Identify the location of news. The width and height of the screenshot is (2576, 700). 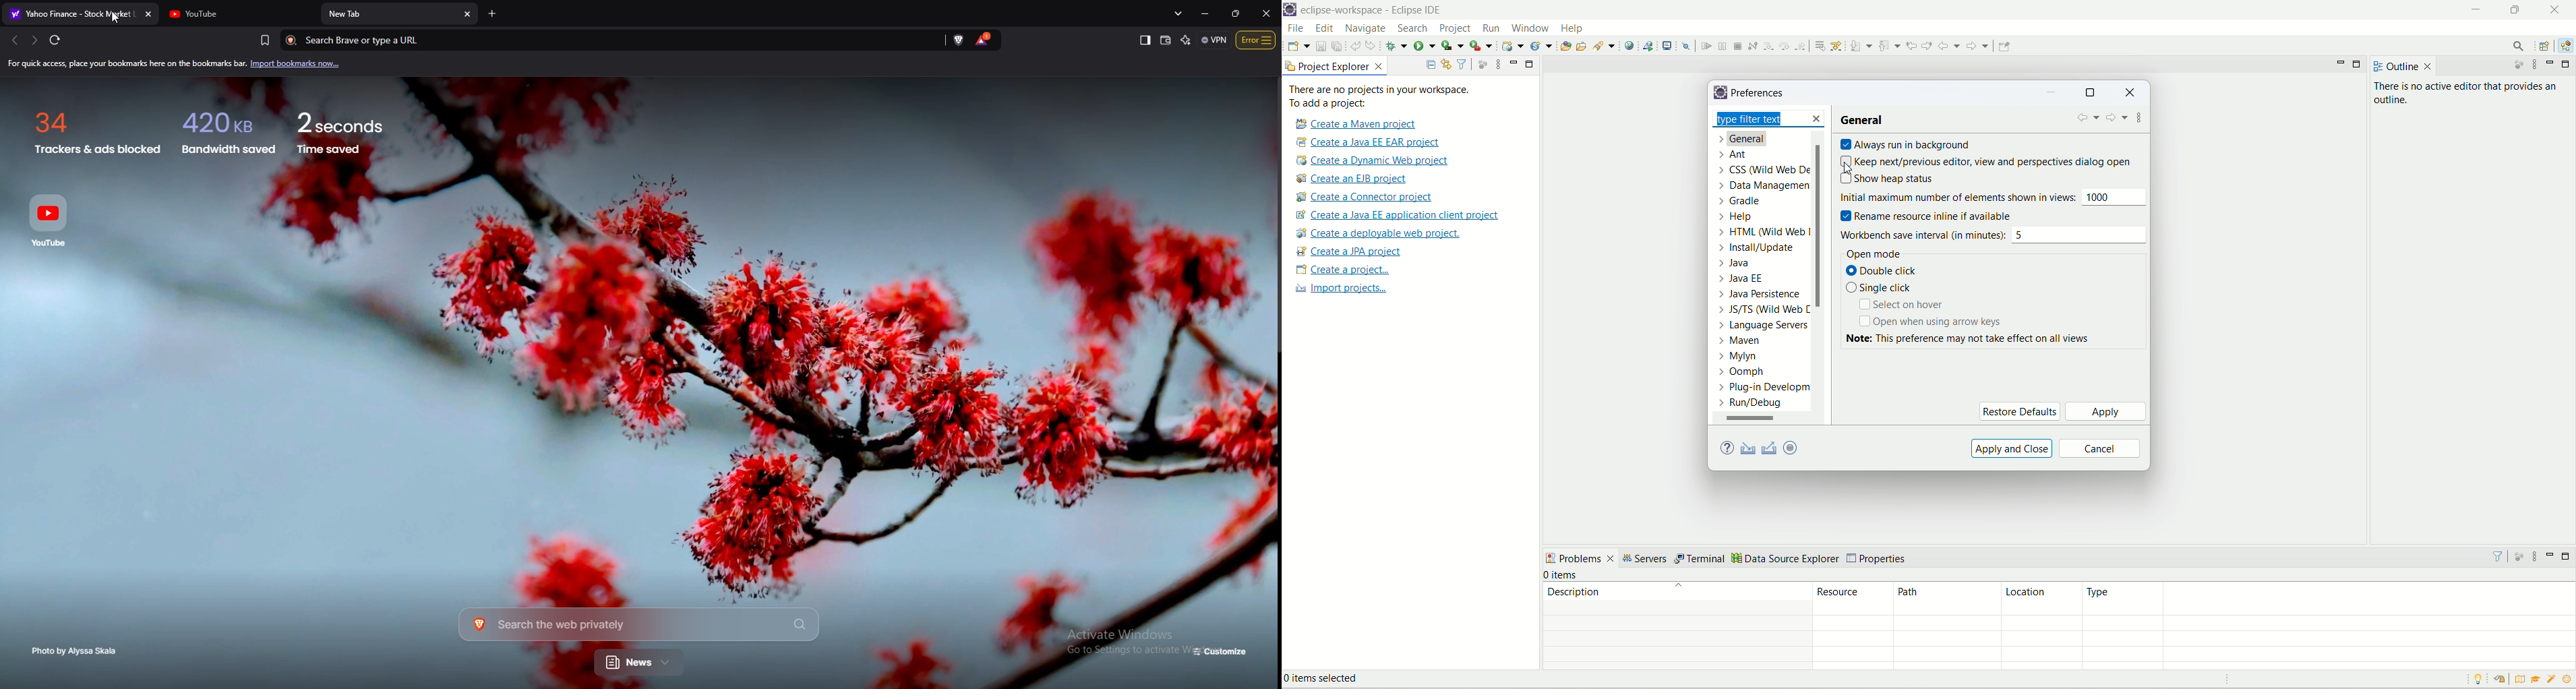
(640, 664).